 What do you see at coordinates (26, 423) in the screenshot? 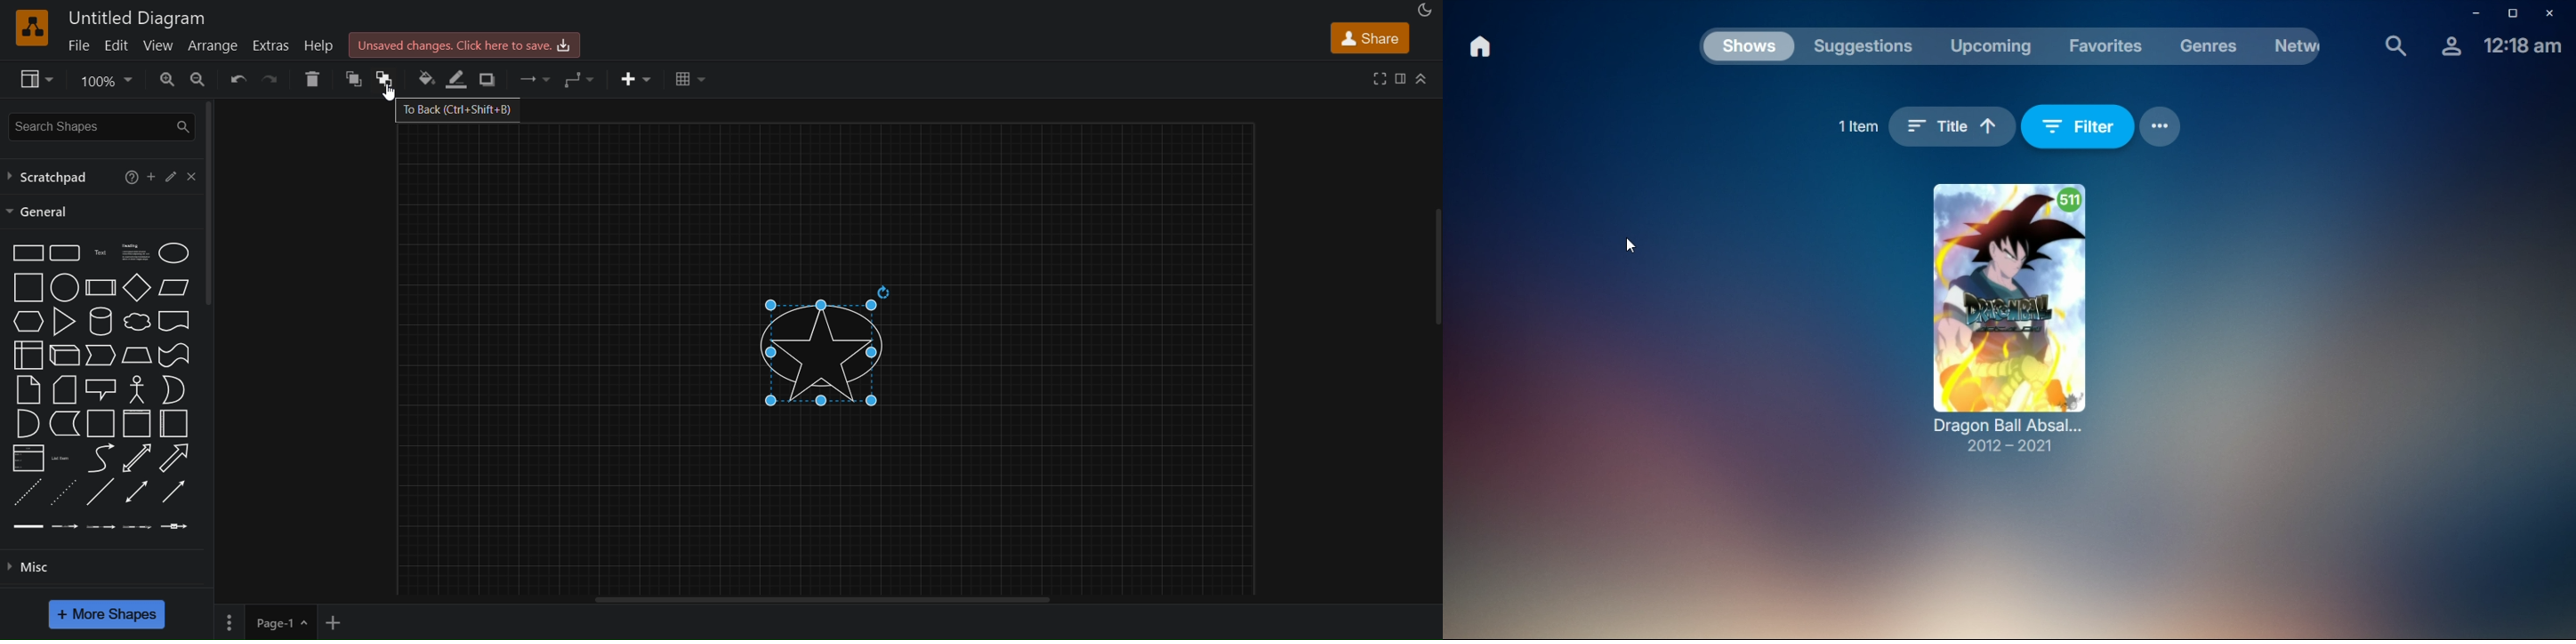
I see `and` at bounding box center [26, 423].